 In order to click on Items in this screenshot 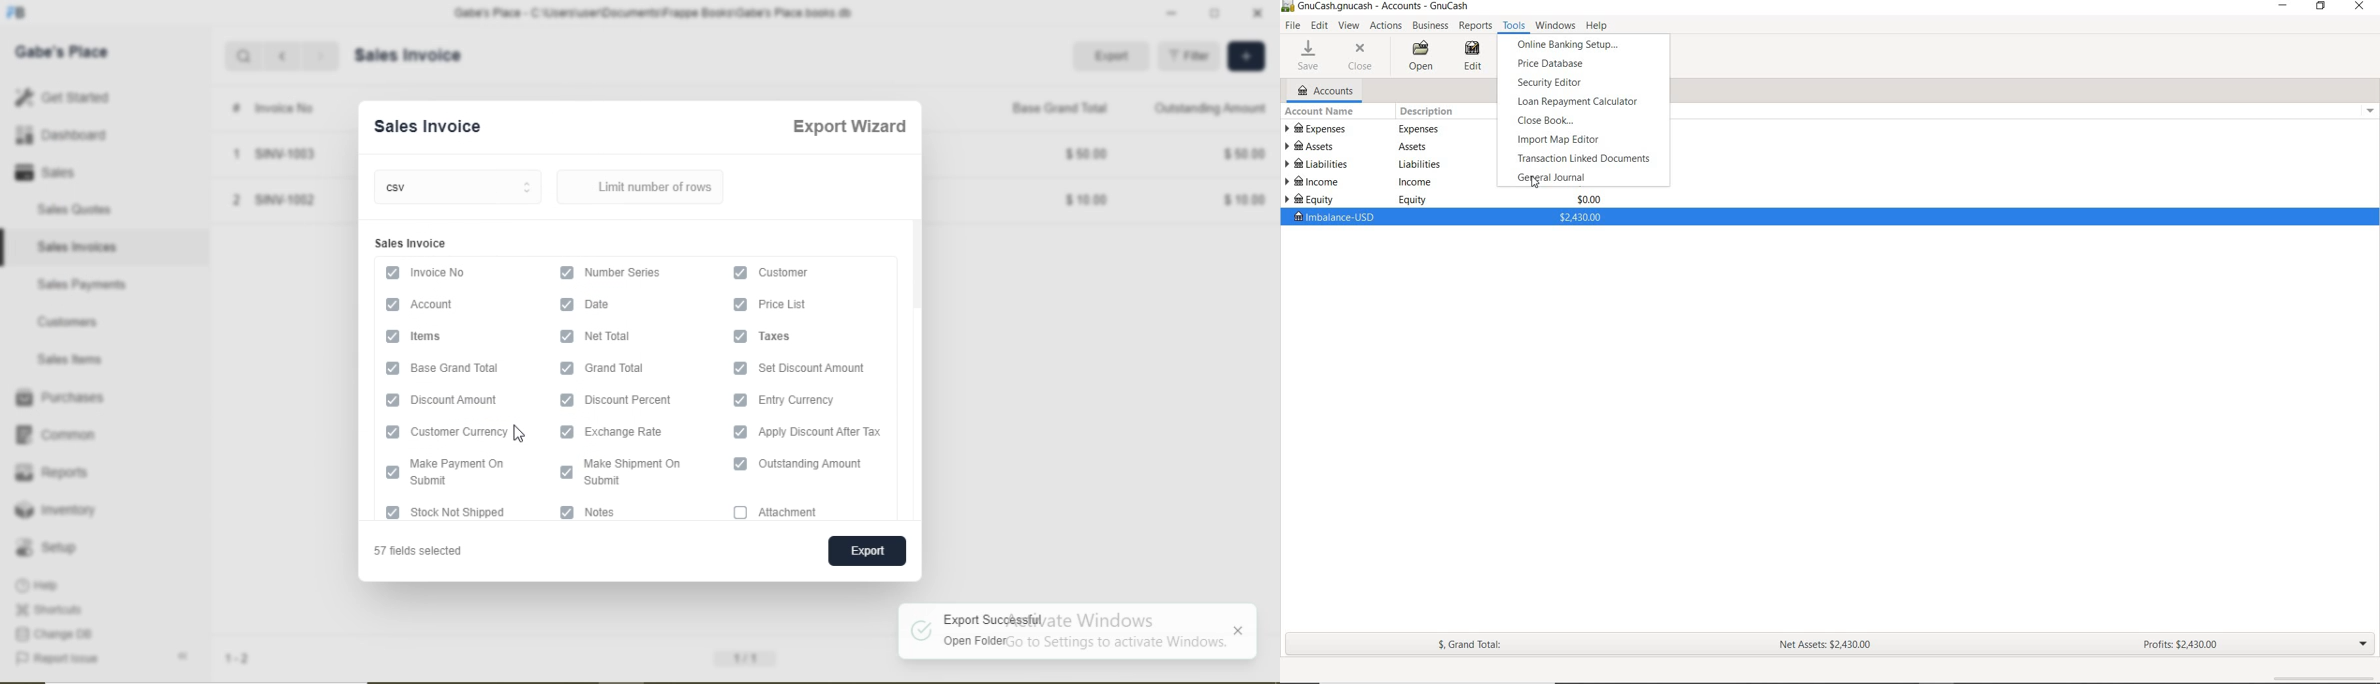, I will do `click(431, 336)`.